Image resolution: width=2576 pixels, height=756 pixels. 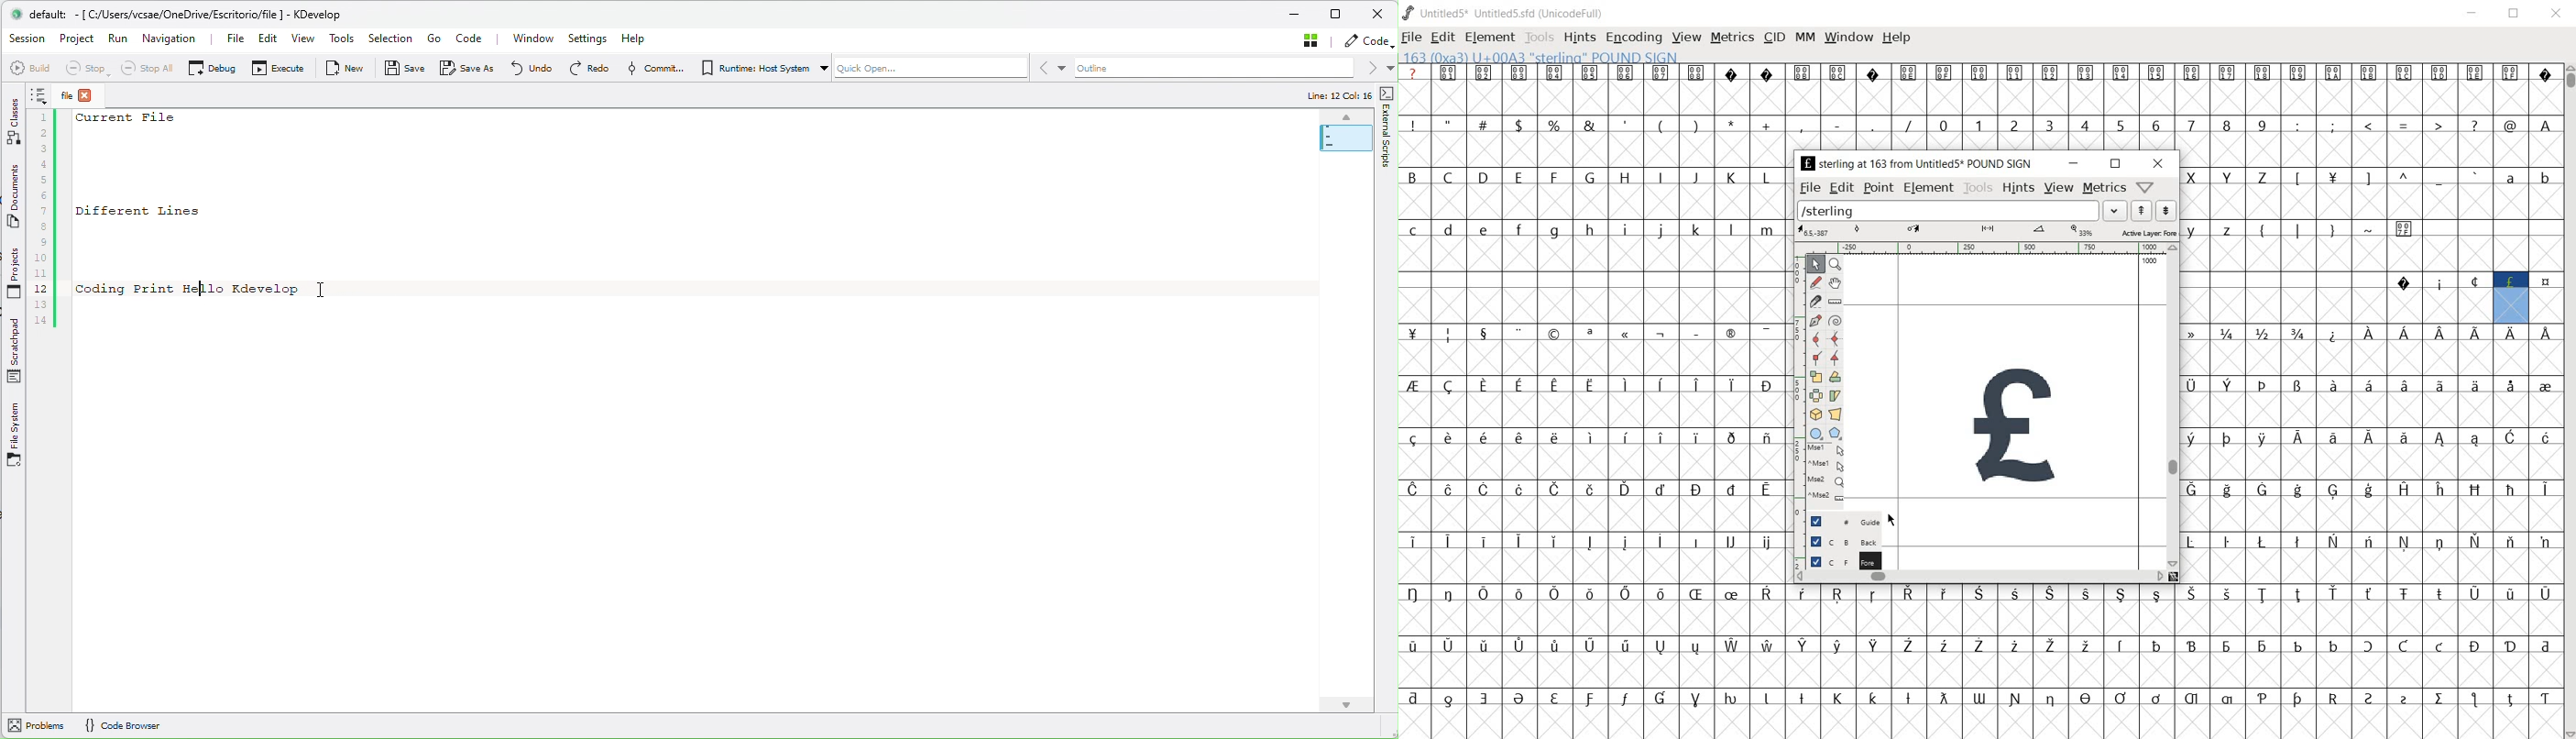 I want to click on Symbol, so click(x=1805, y=594).